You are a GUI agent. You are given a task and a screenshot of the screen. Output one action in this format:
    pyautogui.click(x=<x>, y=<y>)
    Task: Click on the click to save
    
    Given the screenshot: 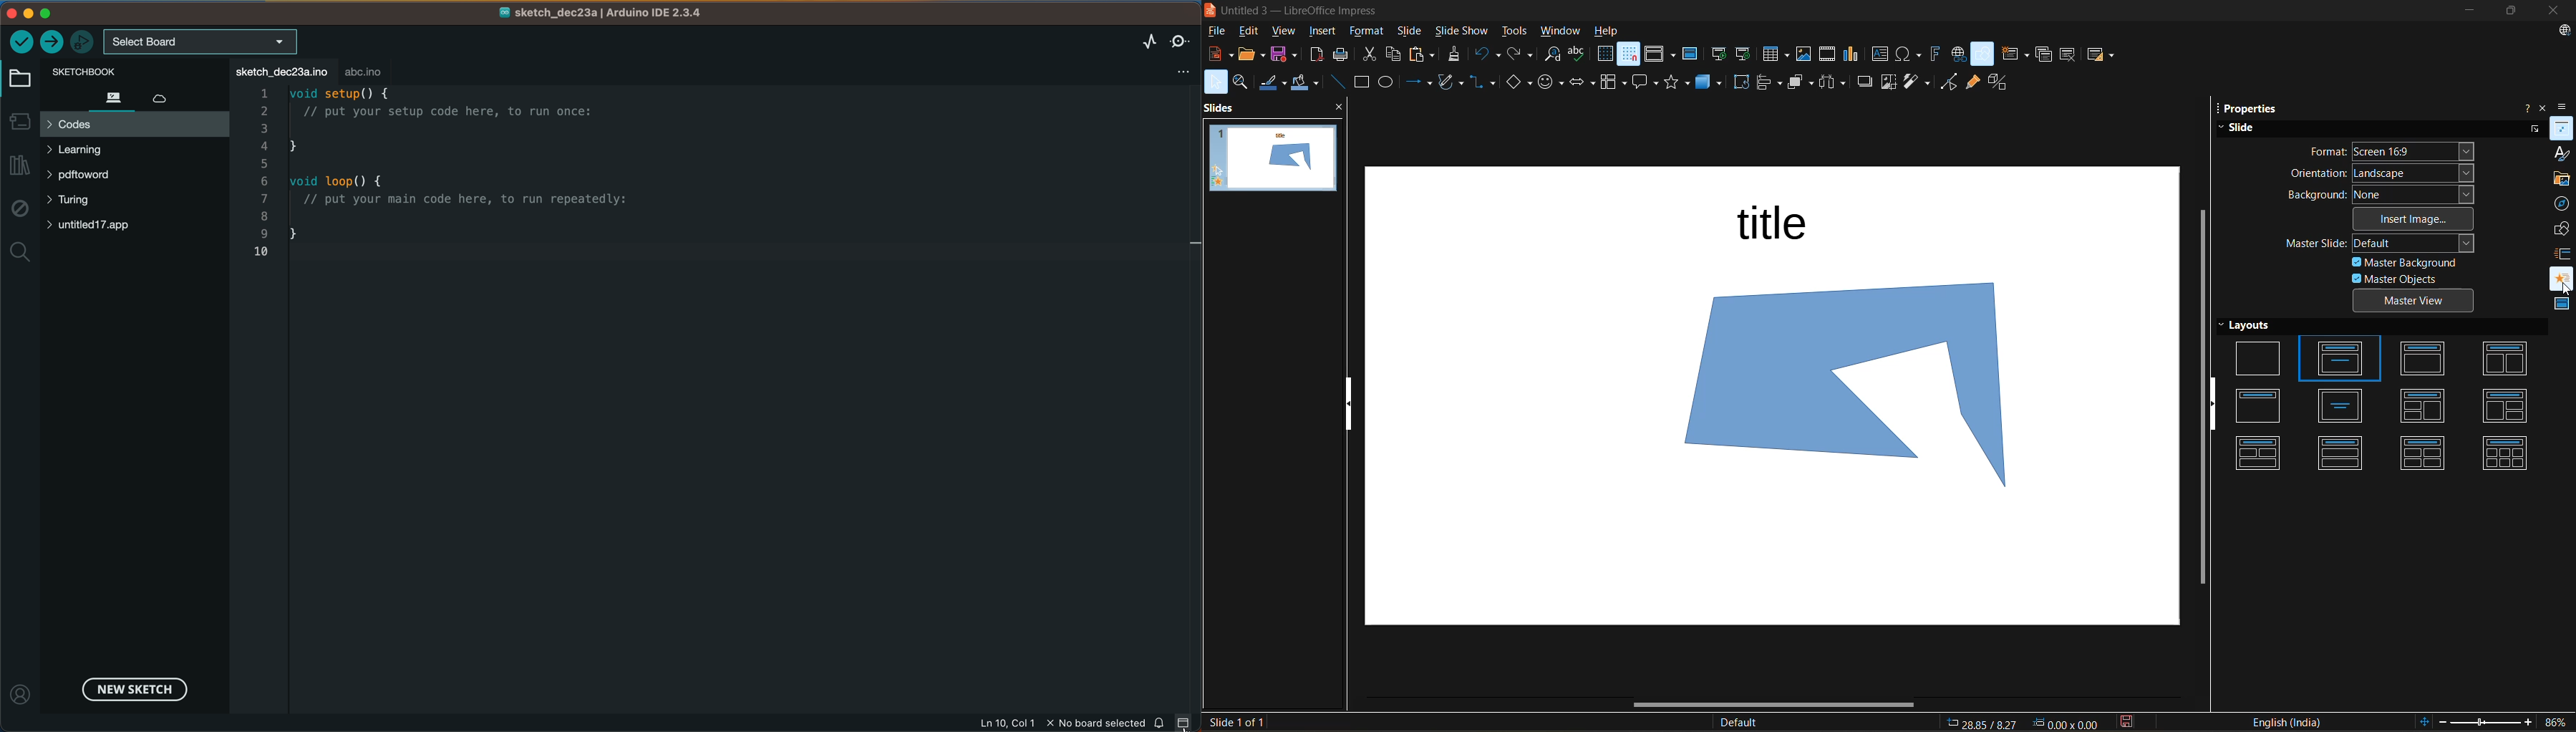 What is the action you would take?
    pyautogui.click(x=2126, y=721)
    